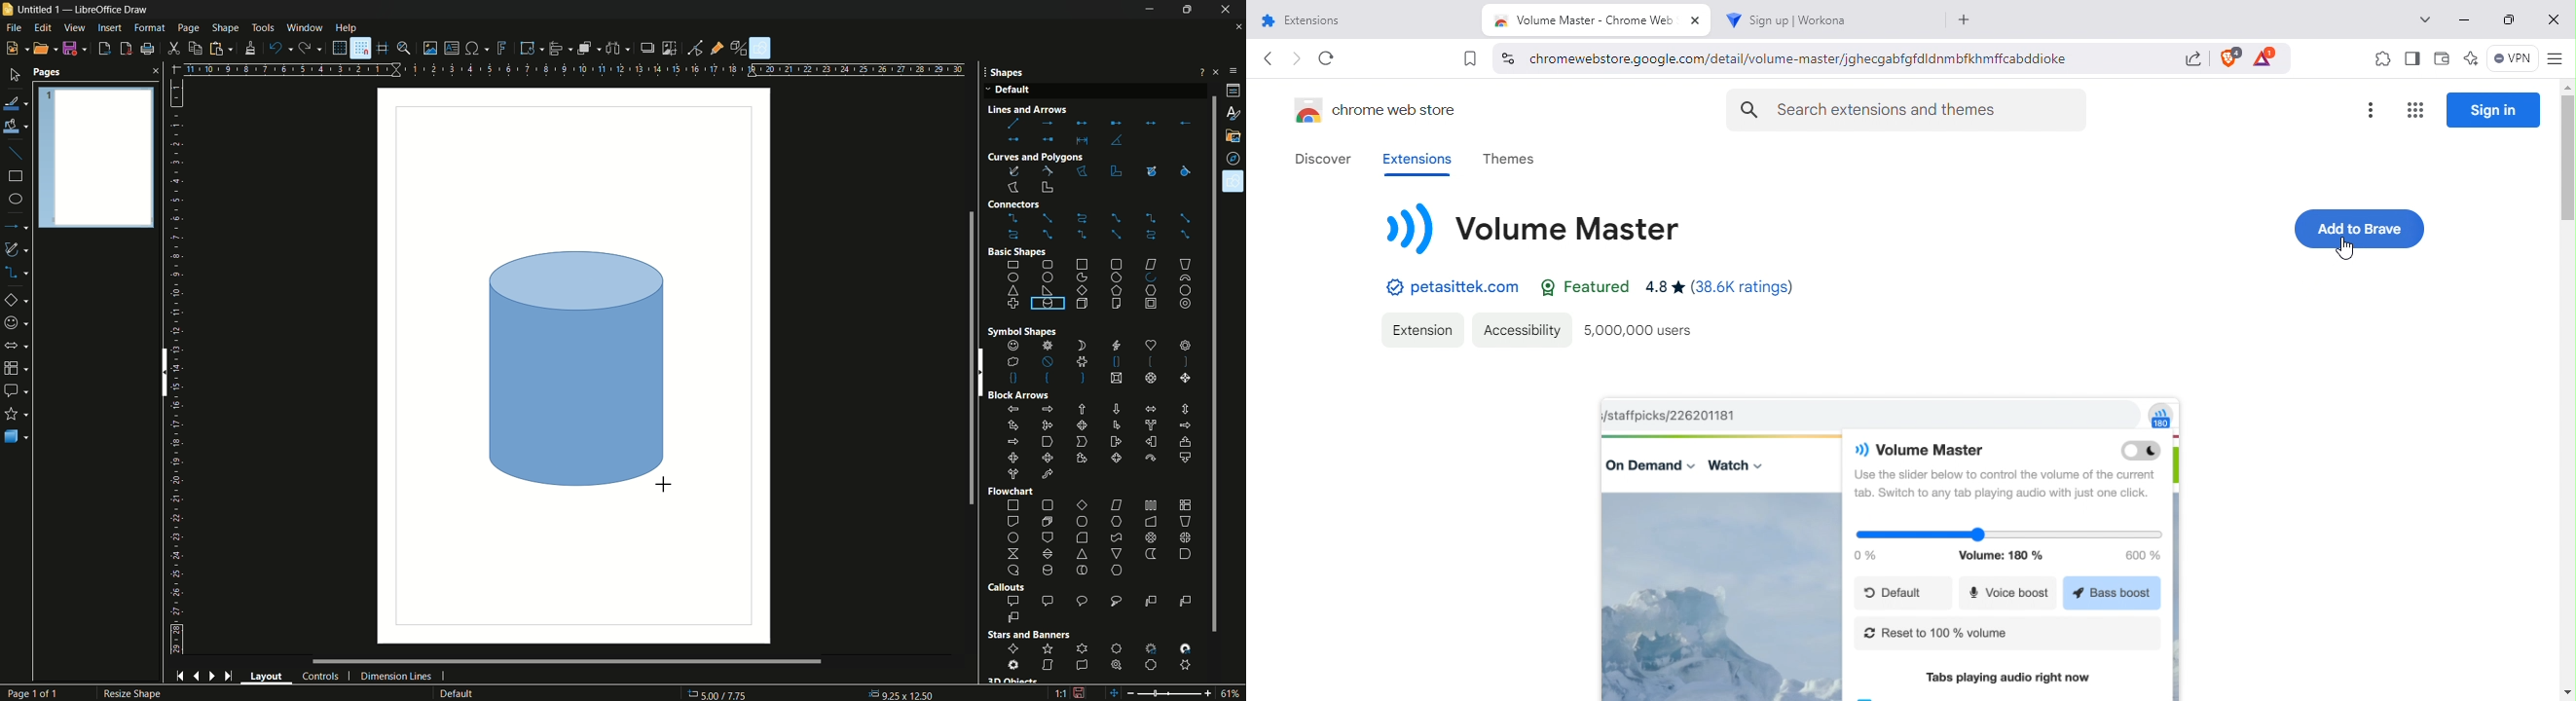 Image resolution: width=2576 pixels, height=728 pixels. What do you see at coordinates (383, 49) in the screenshot?
I see `helplines while moving` at bounding box center [383, 49].